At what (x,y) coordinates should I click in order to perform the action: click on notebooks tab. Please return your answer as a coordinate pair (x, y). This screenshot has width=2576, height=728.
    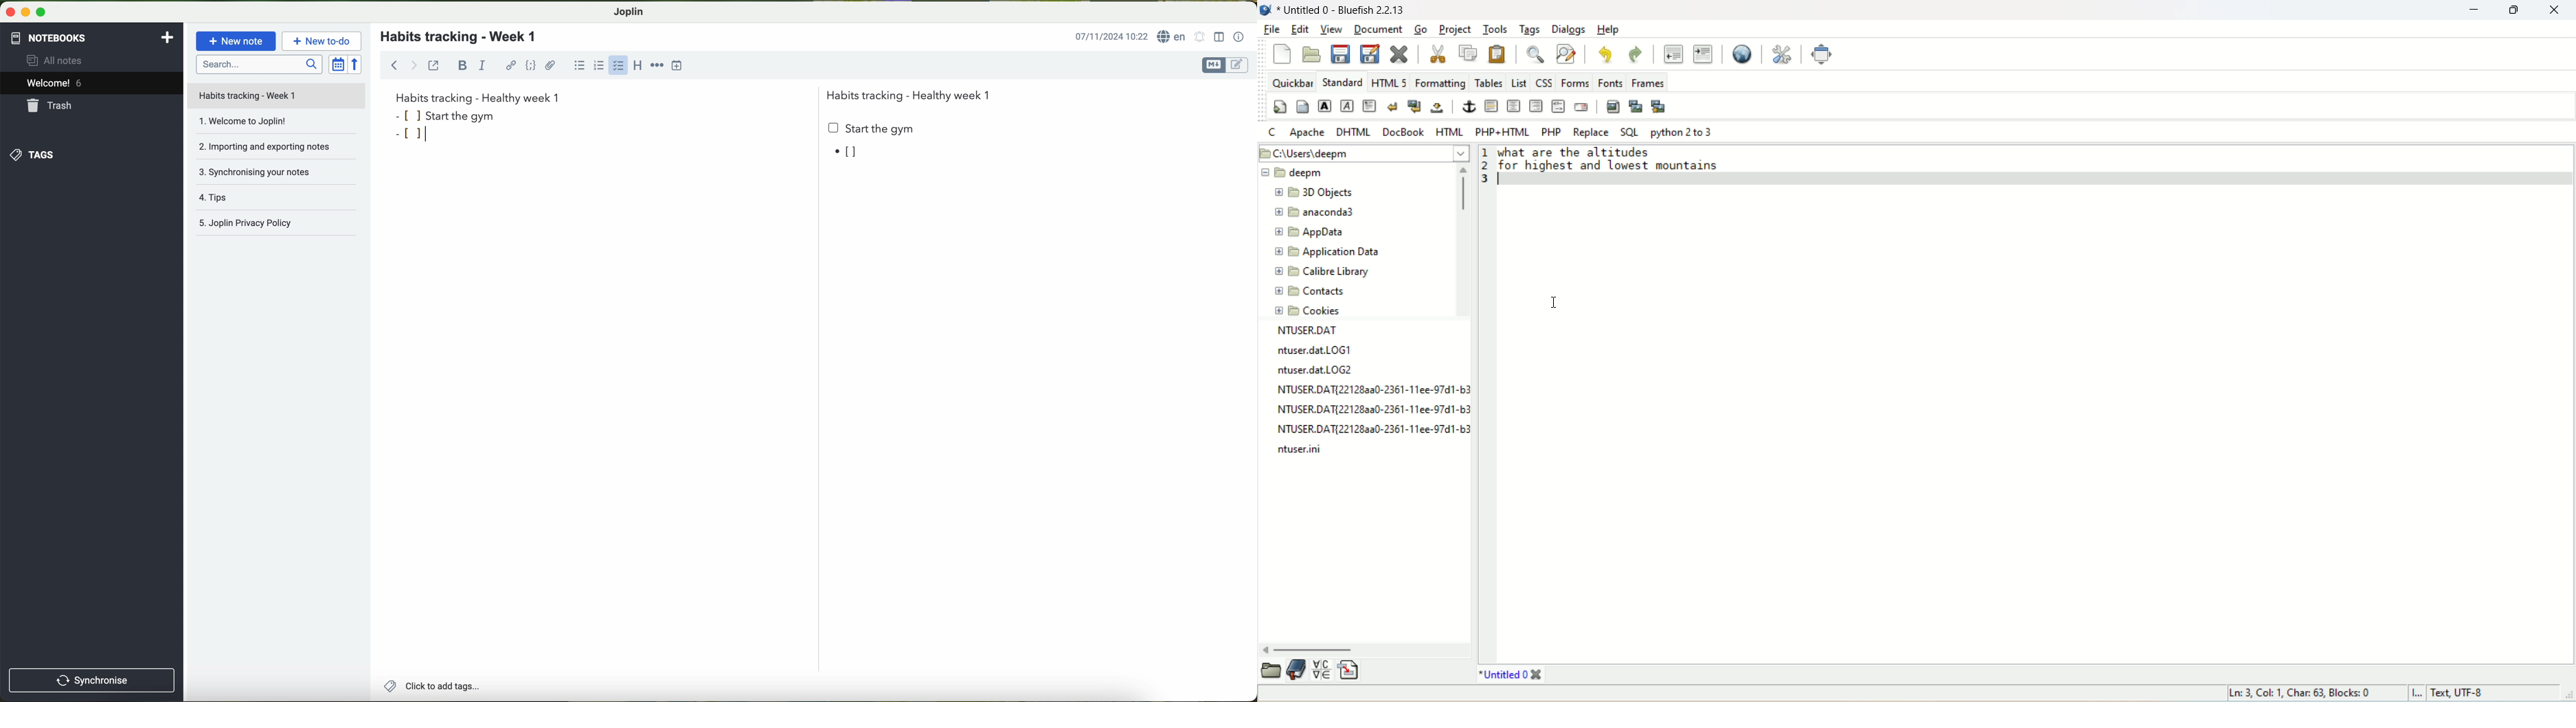
    Looking at the image, I should click on (94, 38).